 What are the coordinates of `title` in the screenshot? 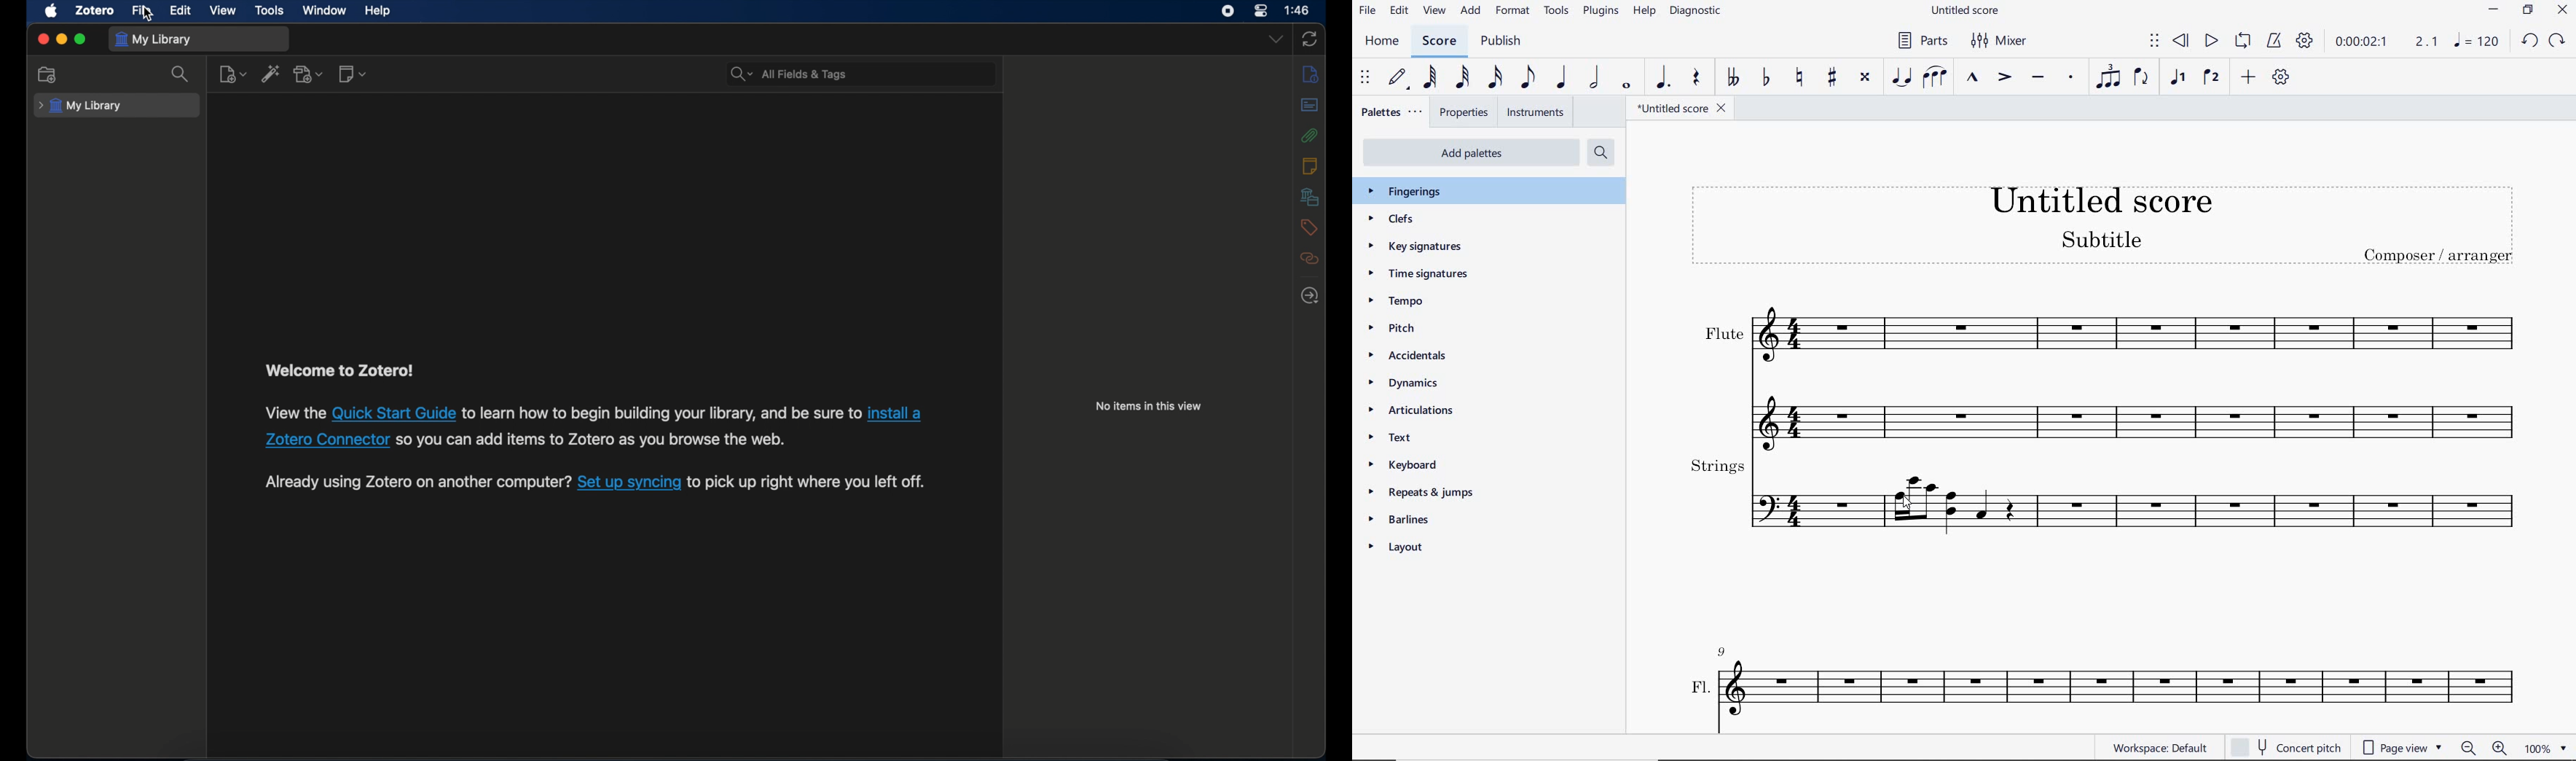 It's located at (2101, 223).